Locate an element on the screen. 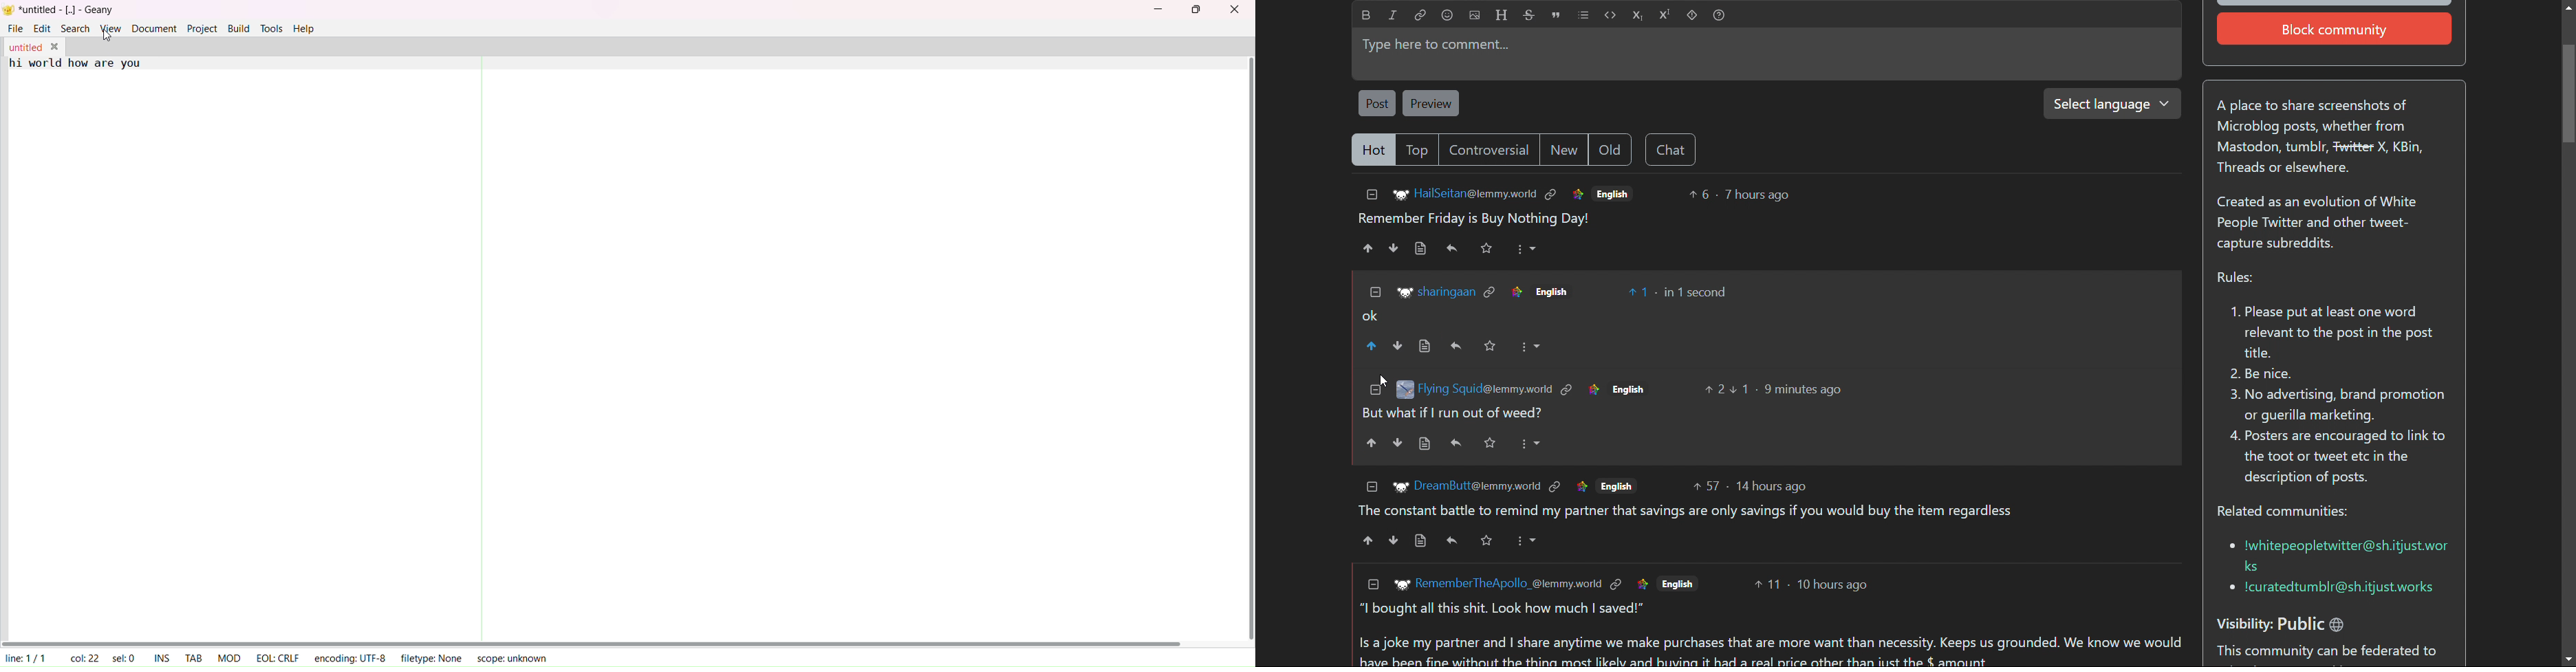  language is located at coordinates (1621, 485).